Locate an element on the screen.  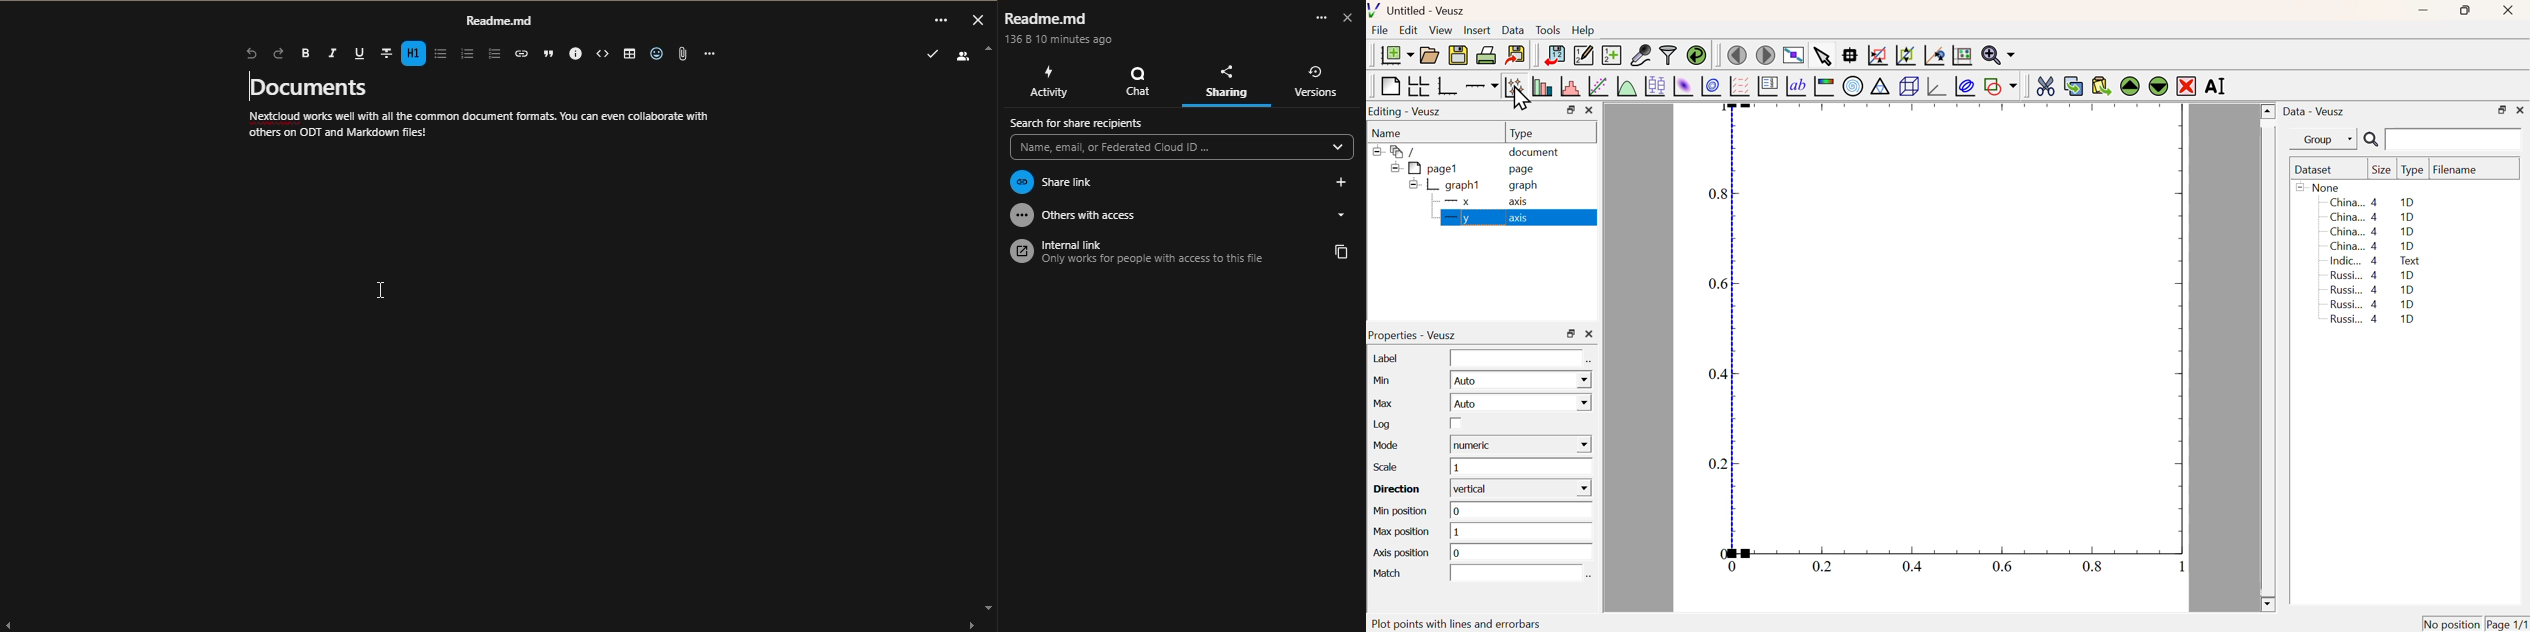
Group is located at coordinates (2327, 140).